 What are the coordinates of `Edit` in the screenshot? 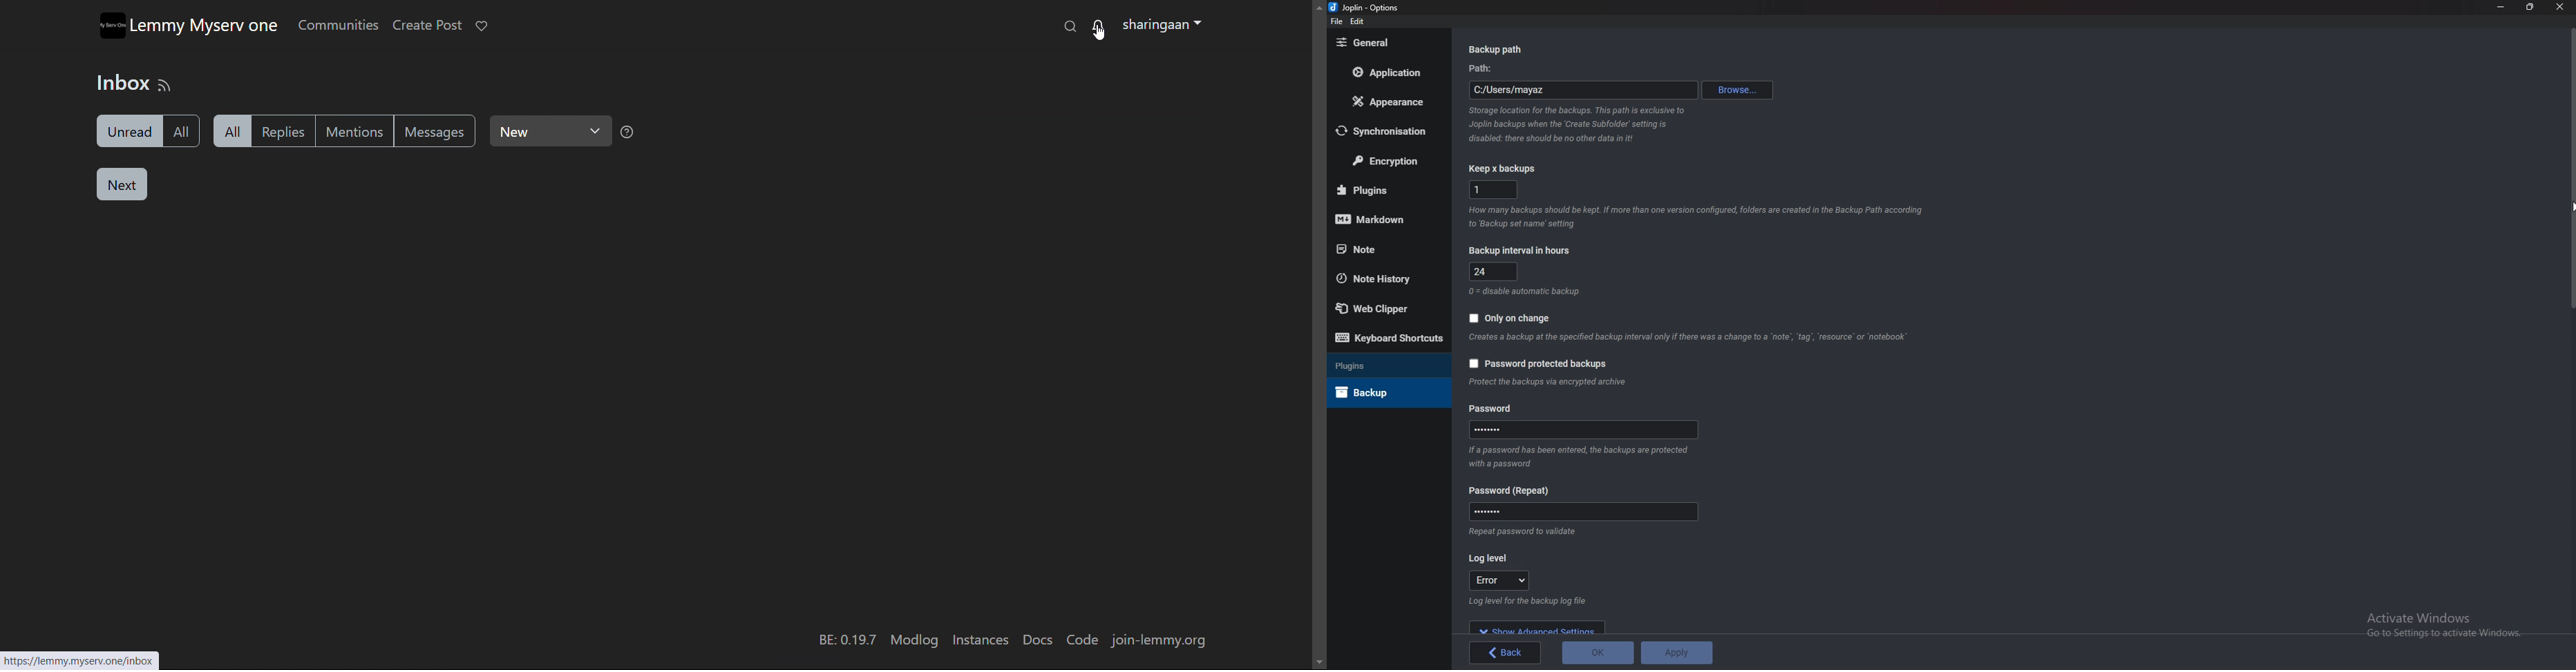 It's located at (1358, 21).